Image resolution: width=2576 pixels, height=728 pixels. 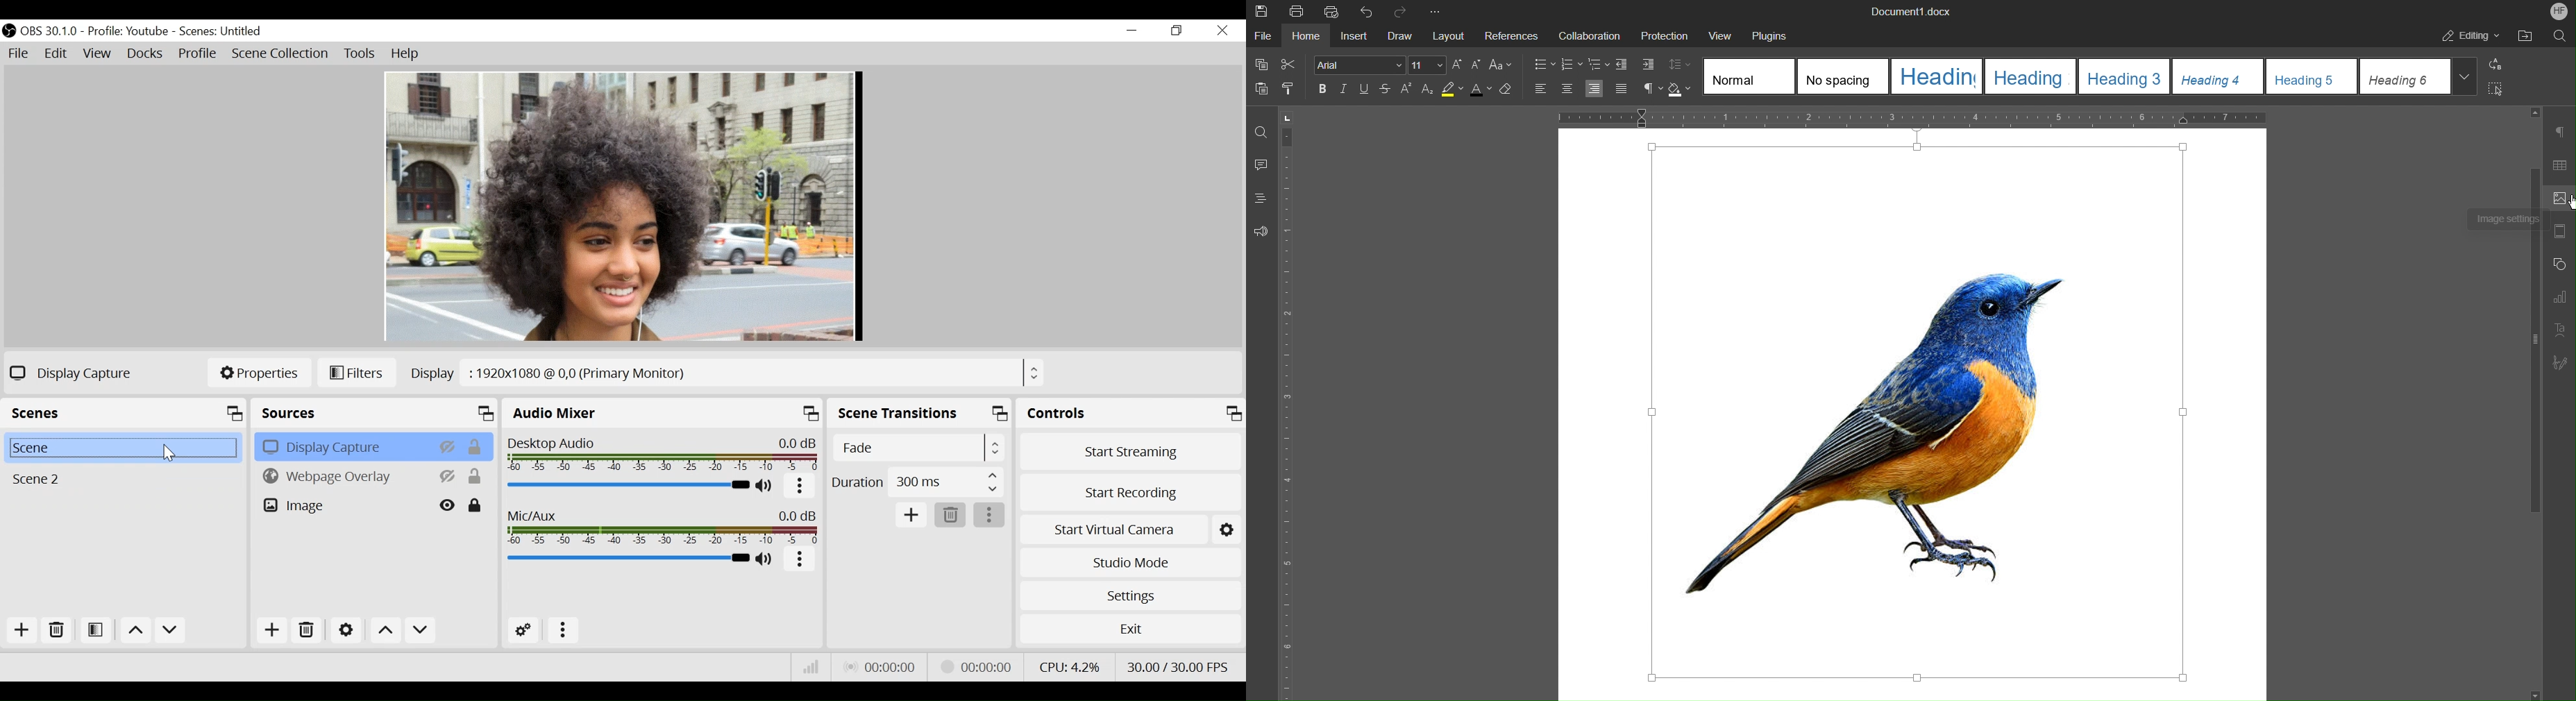 What do you see at coordinates (476, 505) in the screenshot?
I see `(un)lock` at bounding box center [476, 505].